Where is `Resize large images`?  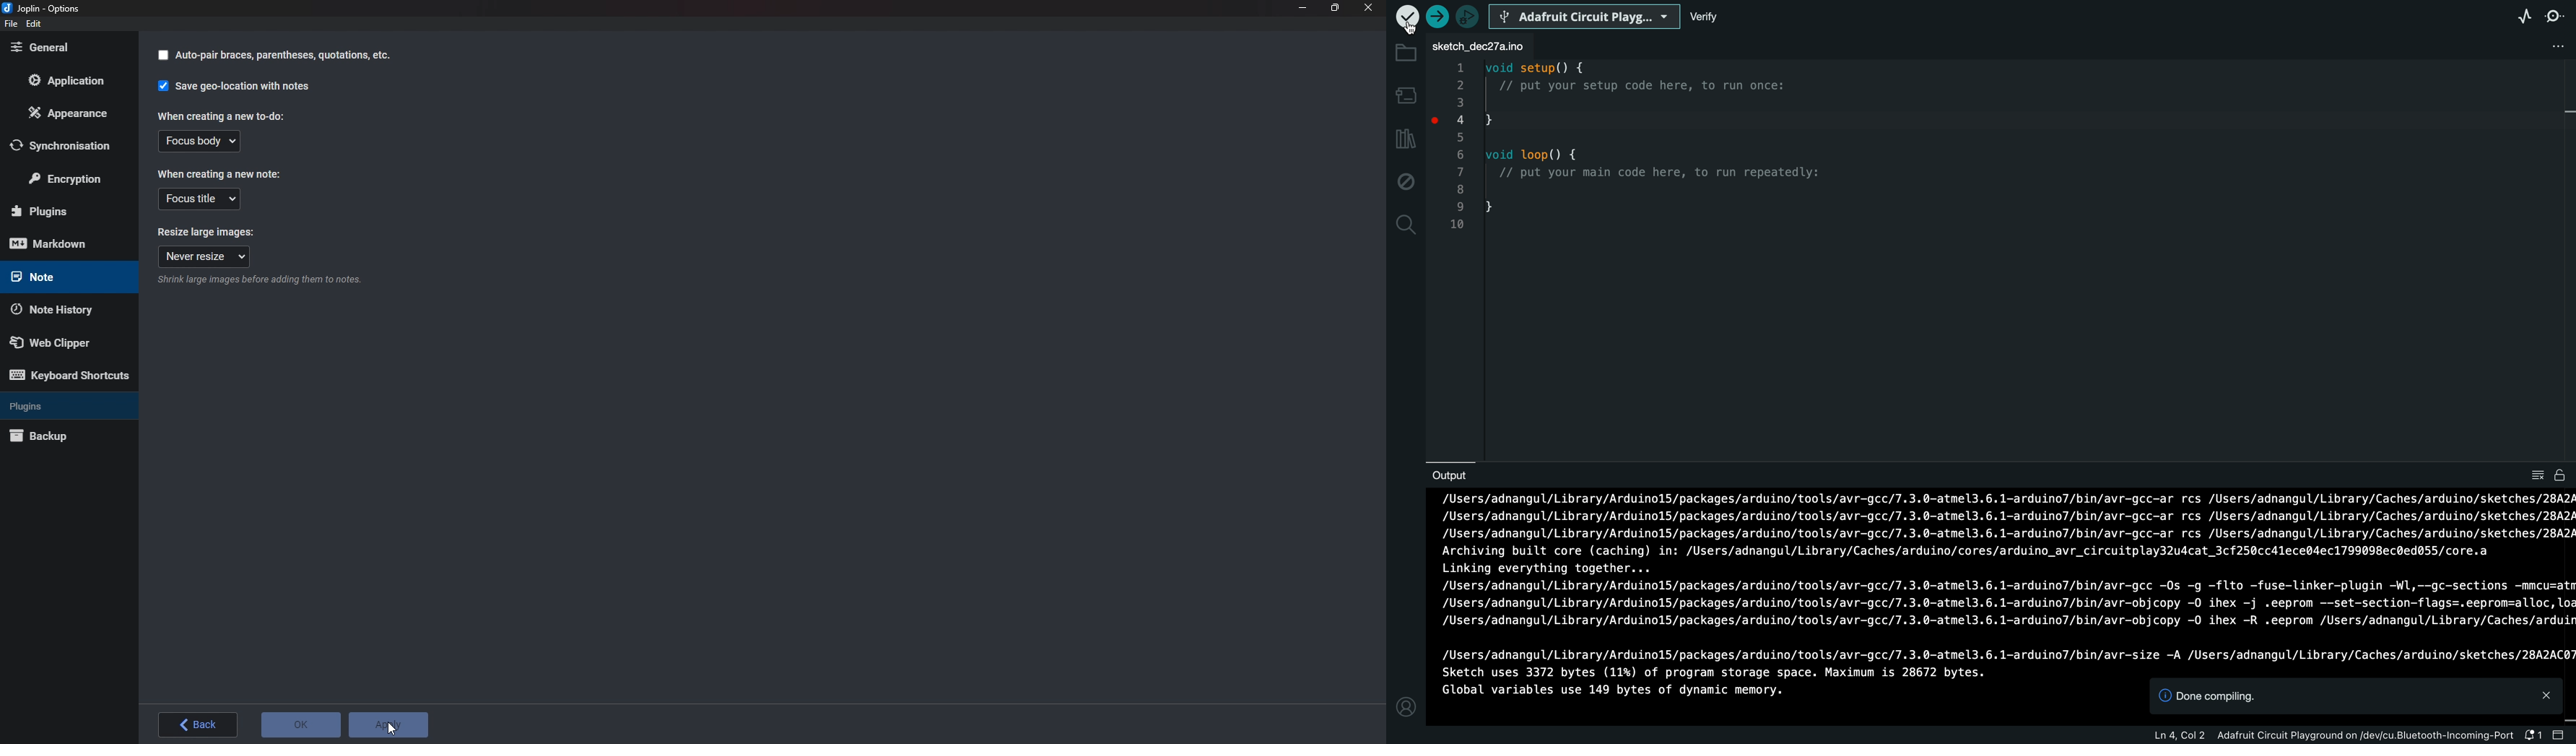
Resize large images is located at coordinates (209, 230).